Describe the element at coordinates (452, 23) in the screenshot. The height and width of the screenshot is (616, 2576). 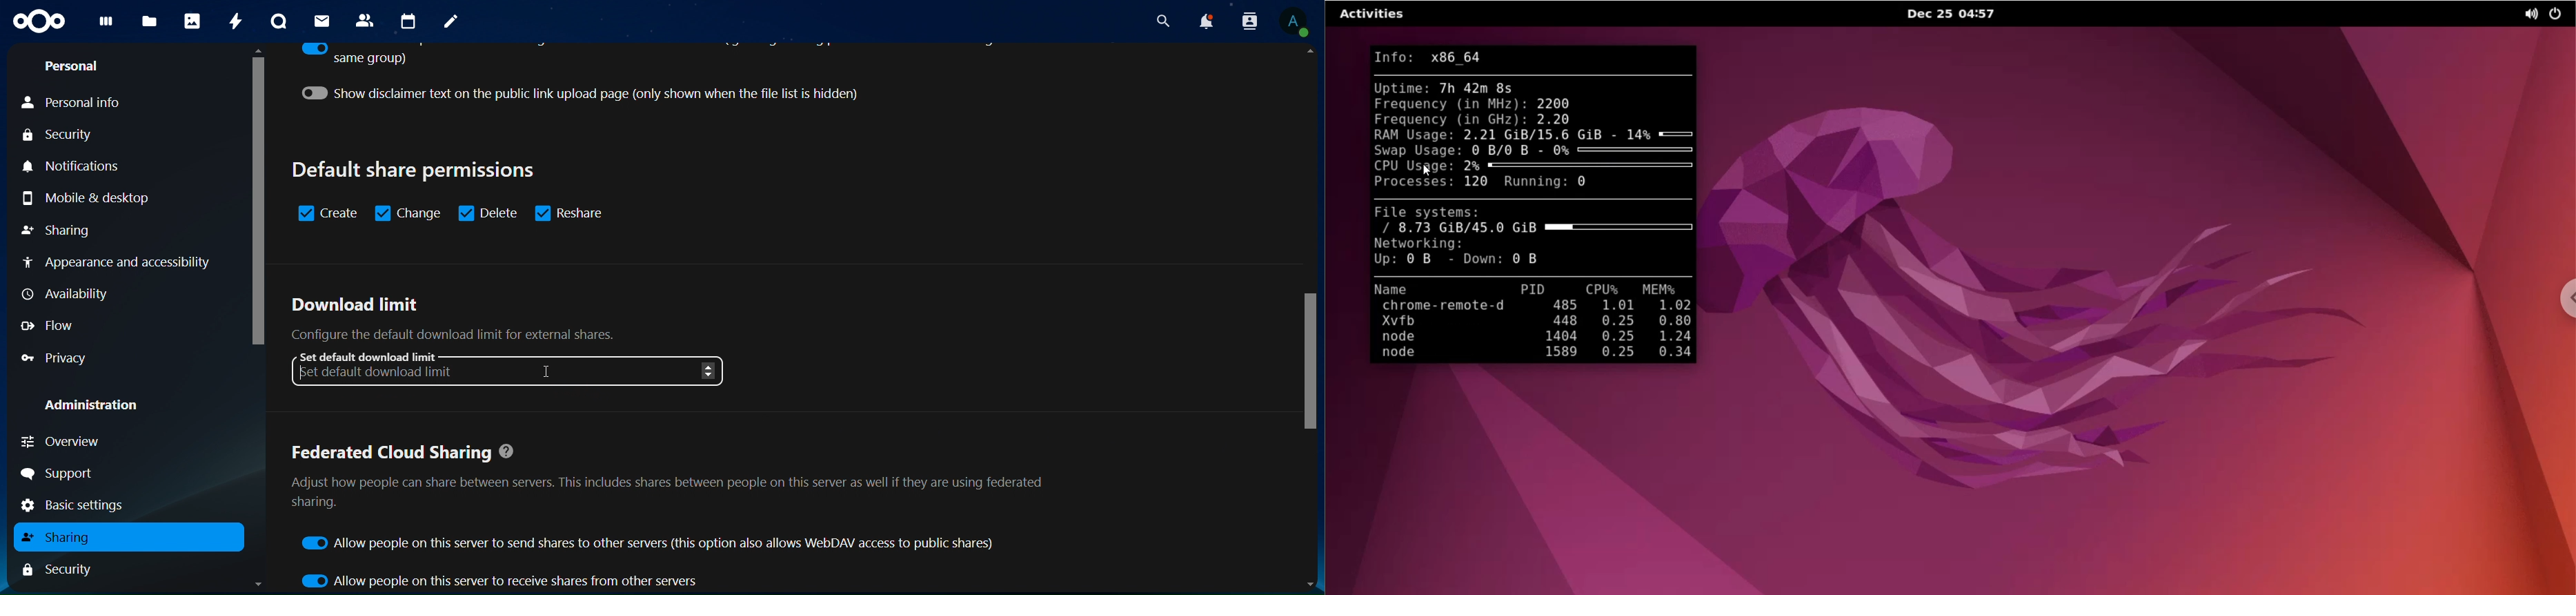
I see `notes` at that location.